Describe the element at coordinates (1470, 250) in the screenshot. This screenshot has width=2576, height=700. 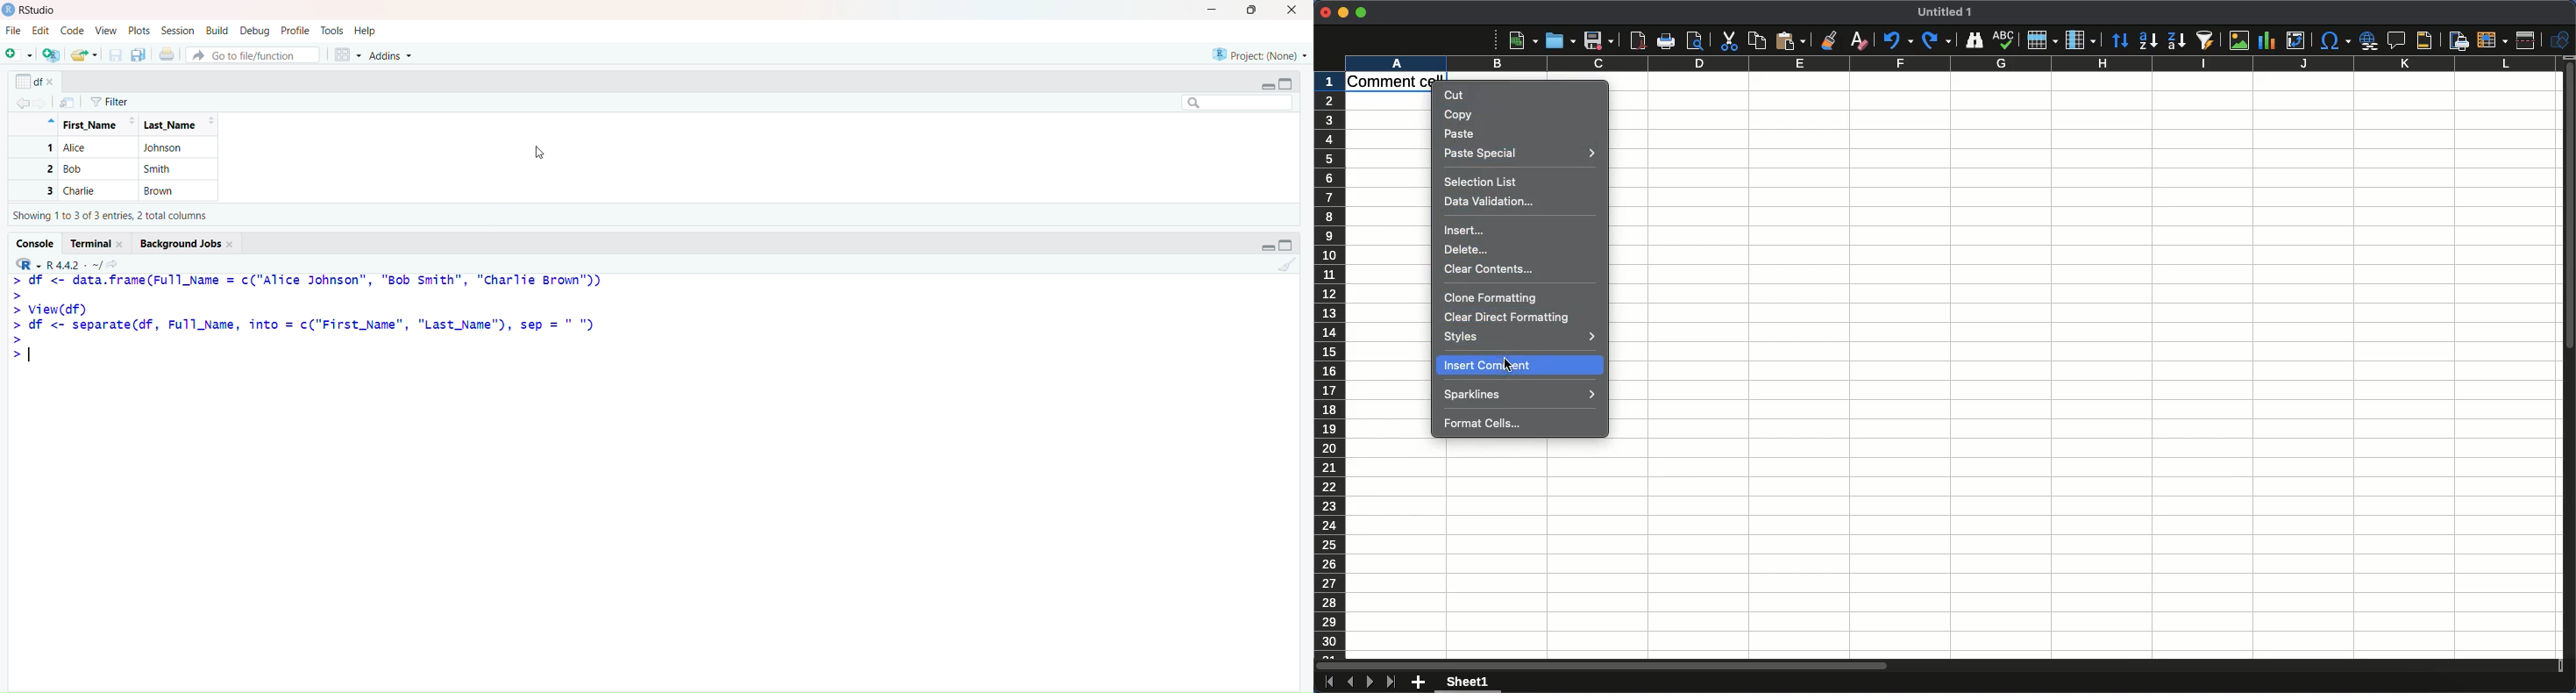
I see `Delete` at that location.